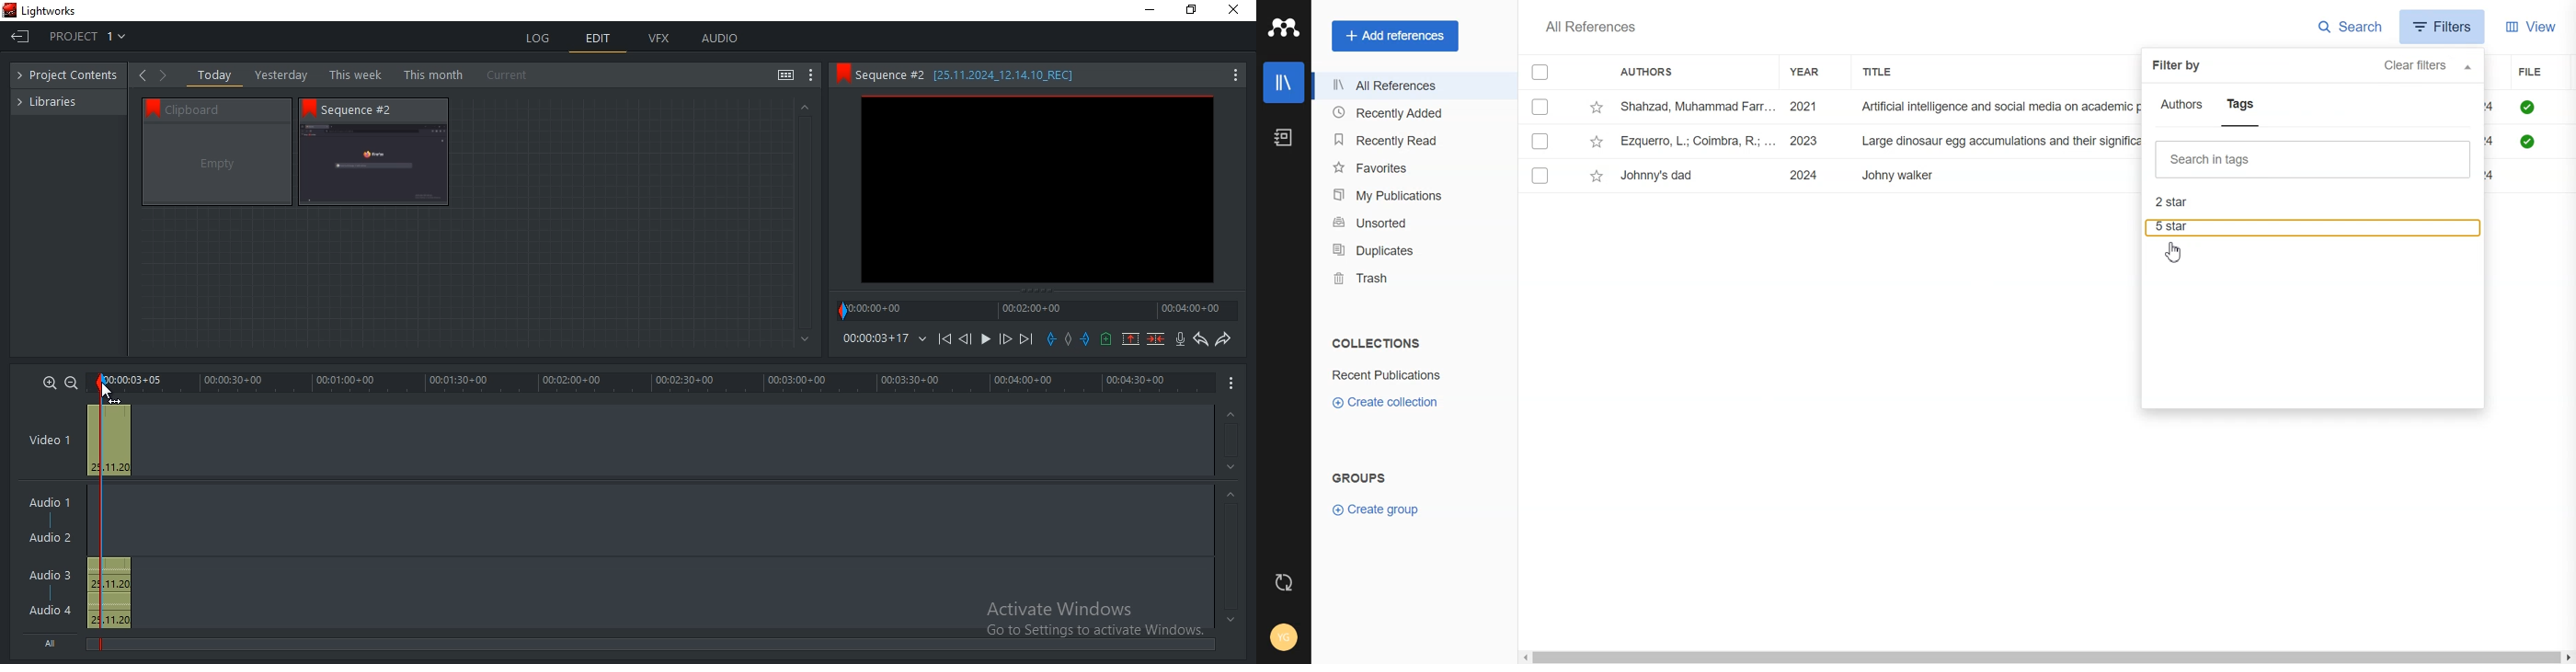 Image resolution: width=2576 pixels, height=672 pixels. Describe the element at coordinates (1359, 478) in the screenshot. I see `Text 2` at that location.